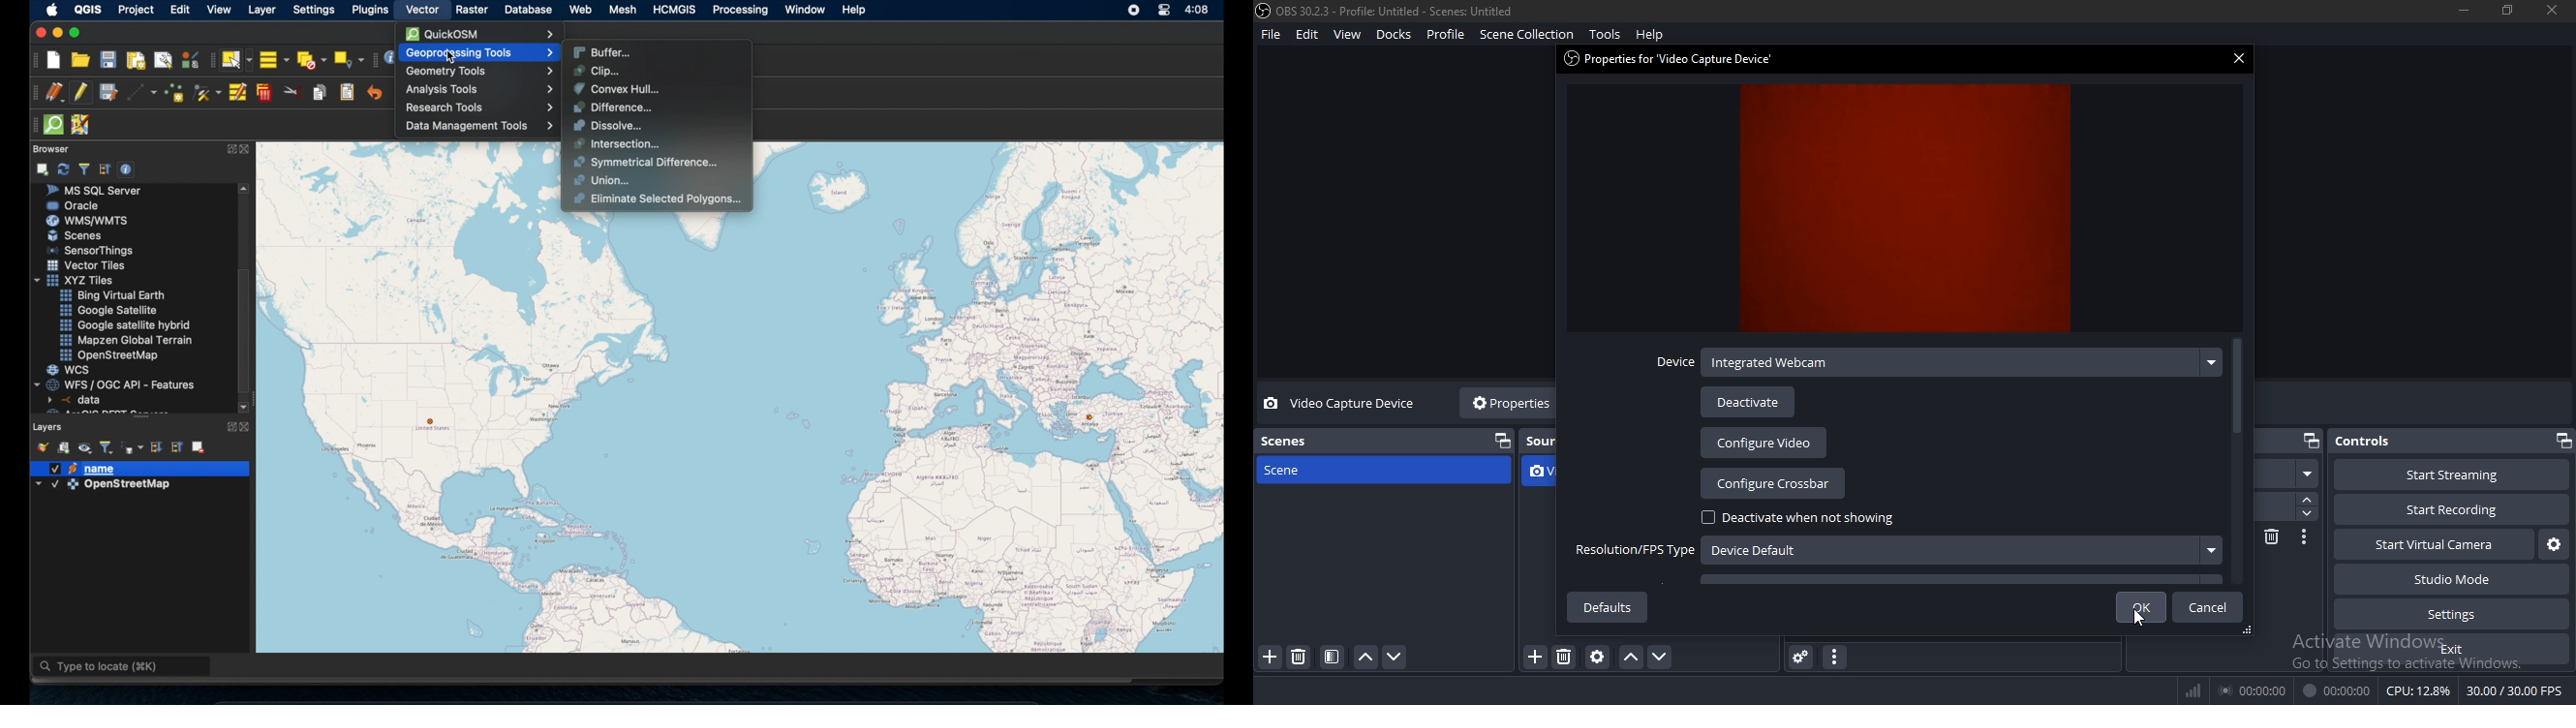  What do you see at coordinates (54, 60) in the screenshot?
I see `new project` at bounding box center [54, 60].